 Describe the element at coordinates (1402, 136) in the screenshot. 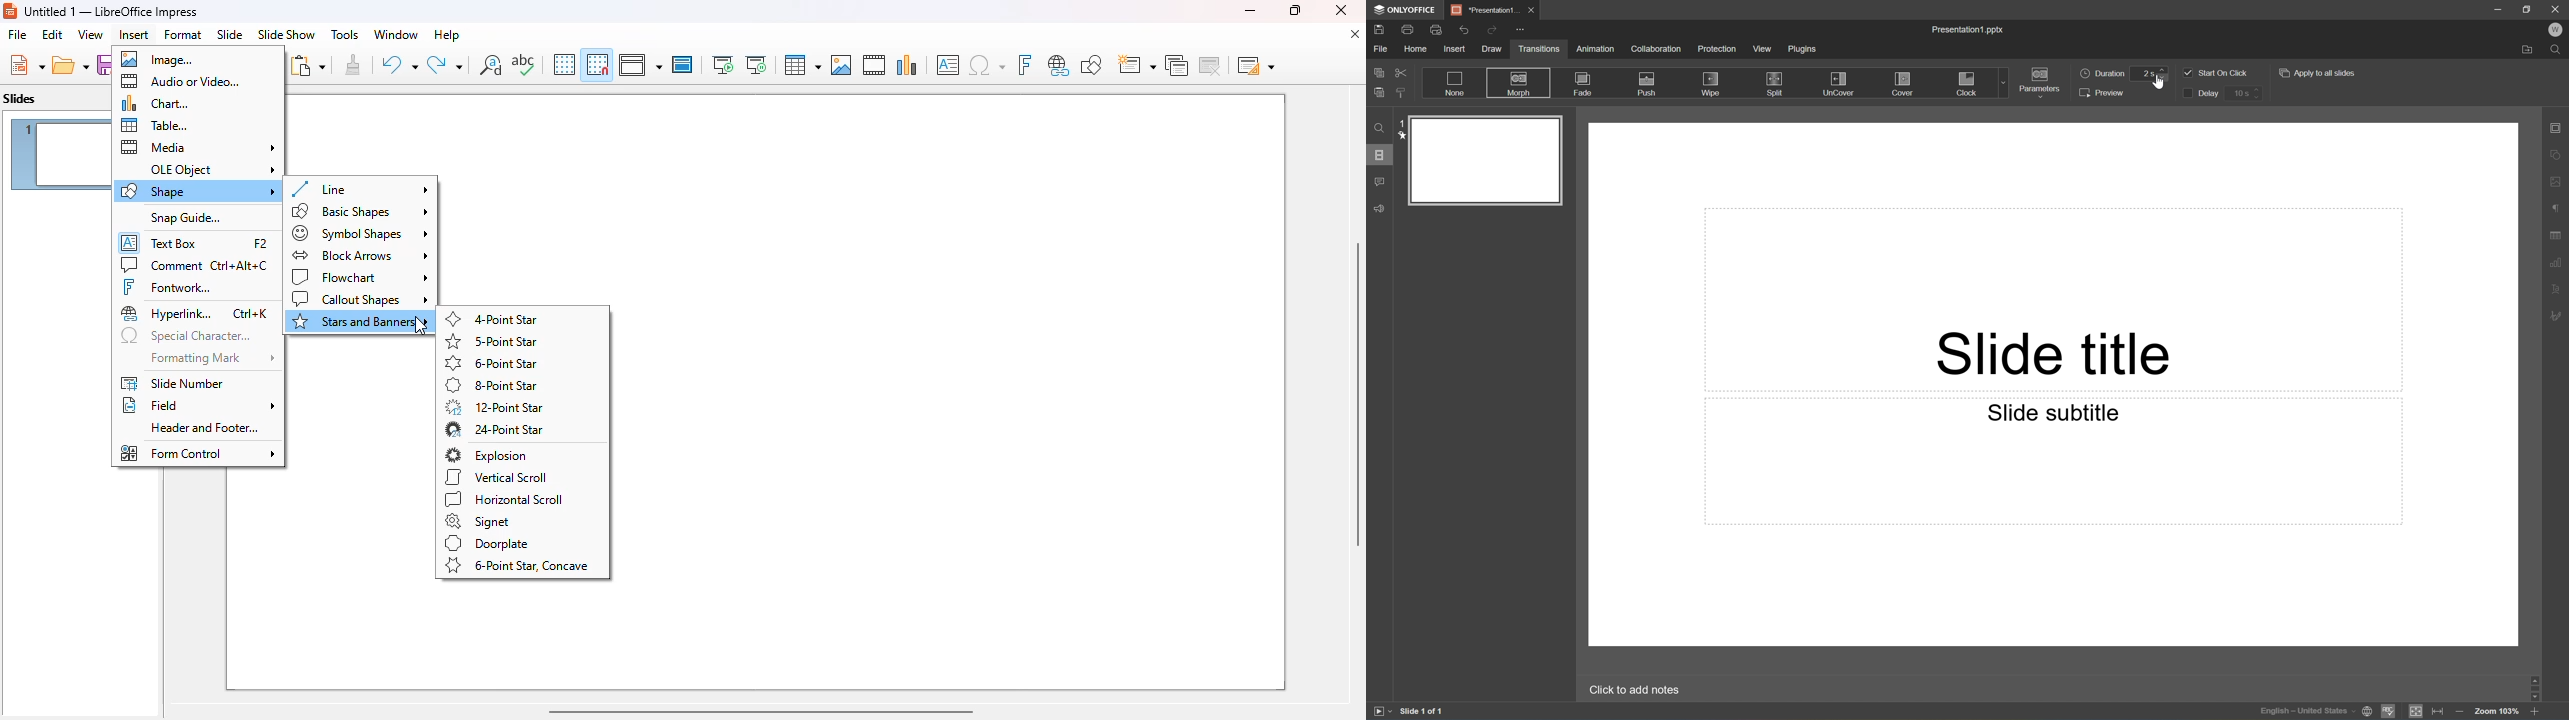

I see `star` at that location.